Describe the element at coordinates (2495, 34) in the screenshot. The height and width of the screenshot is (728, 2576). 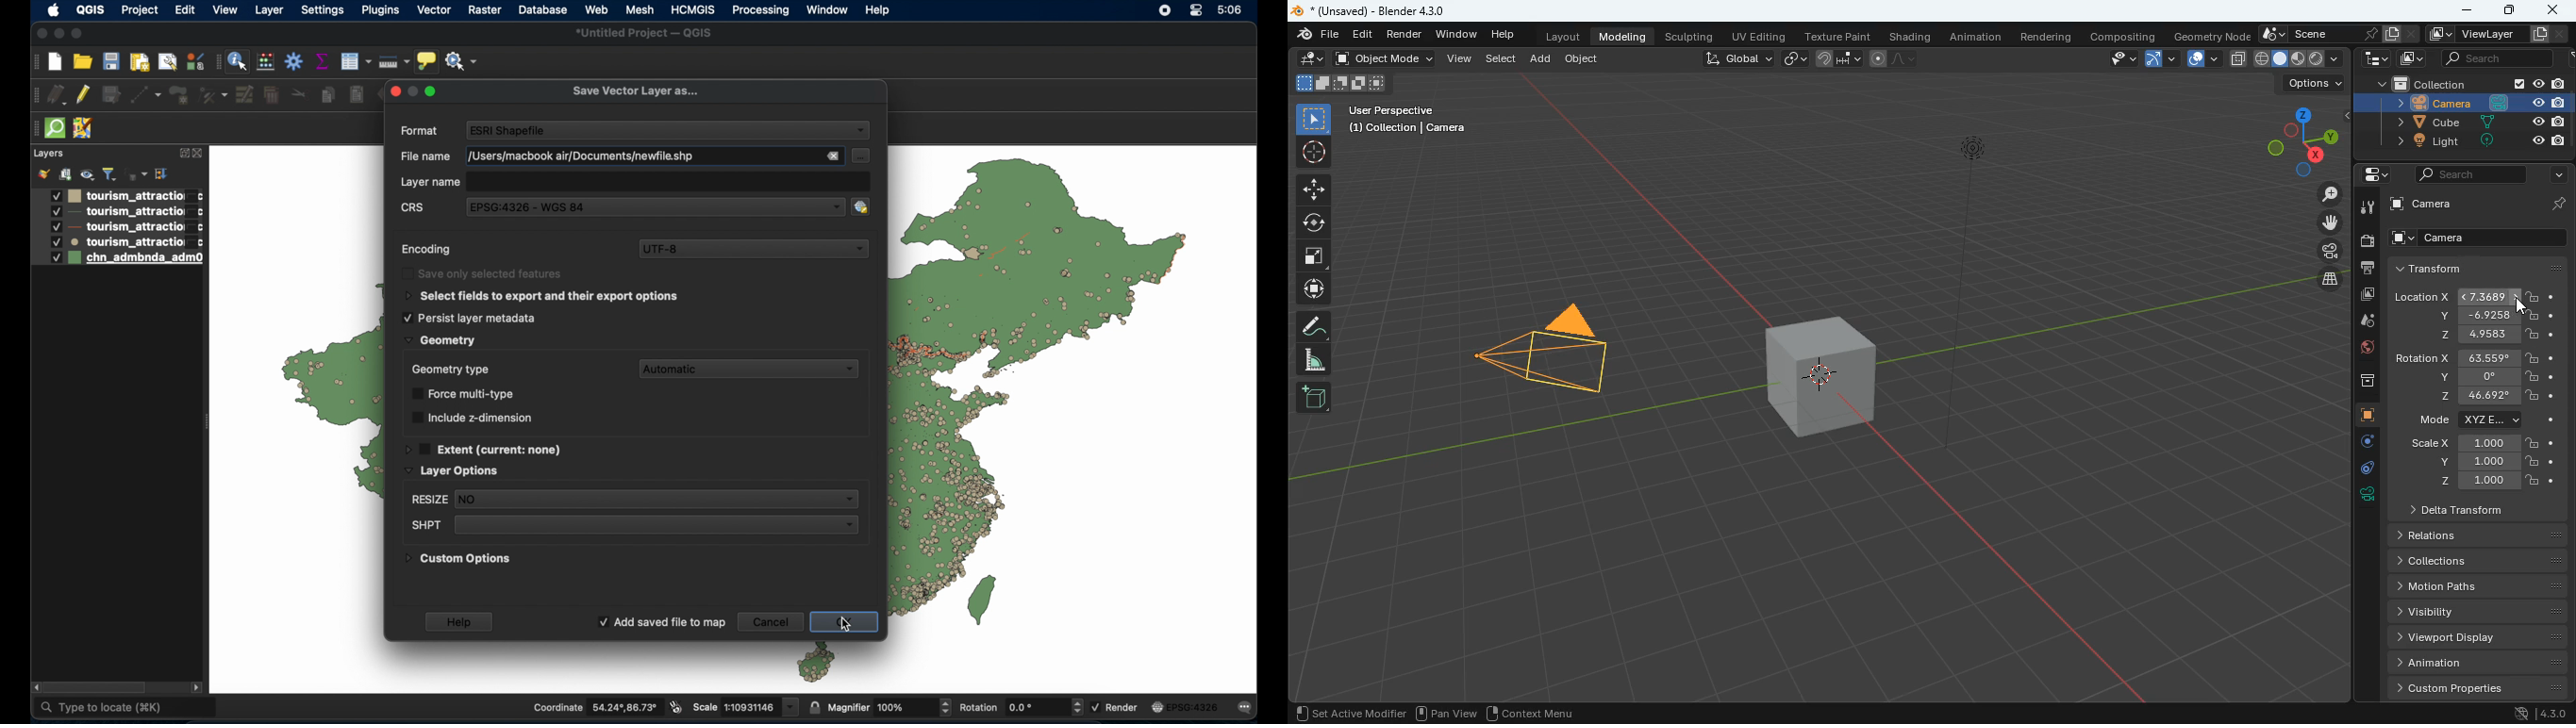
I see `viewlayer` at that location.